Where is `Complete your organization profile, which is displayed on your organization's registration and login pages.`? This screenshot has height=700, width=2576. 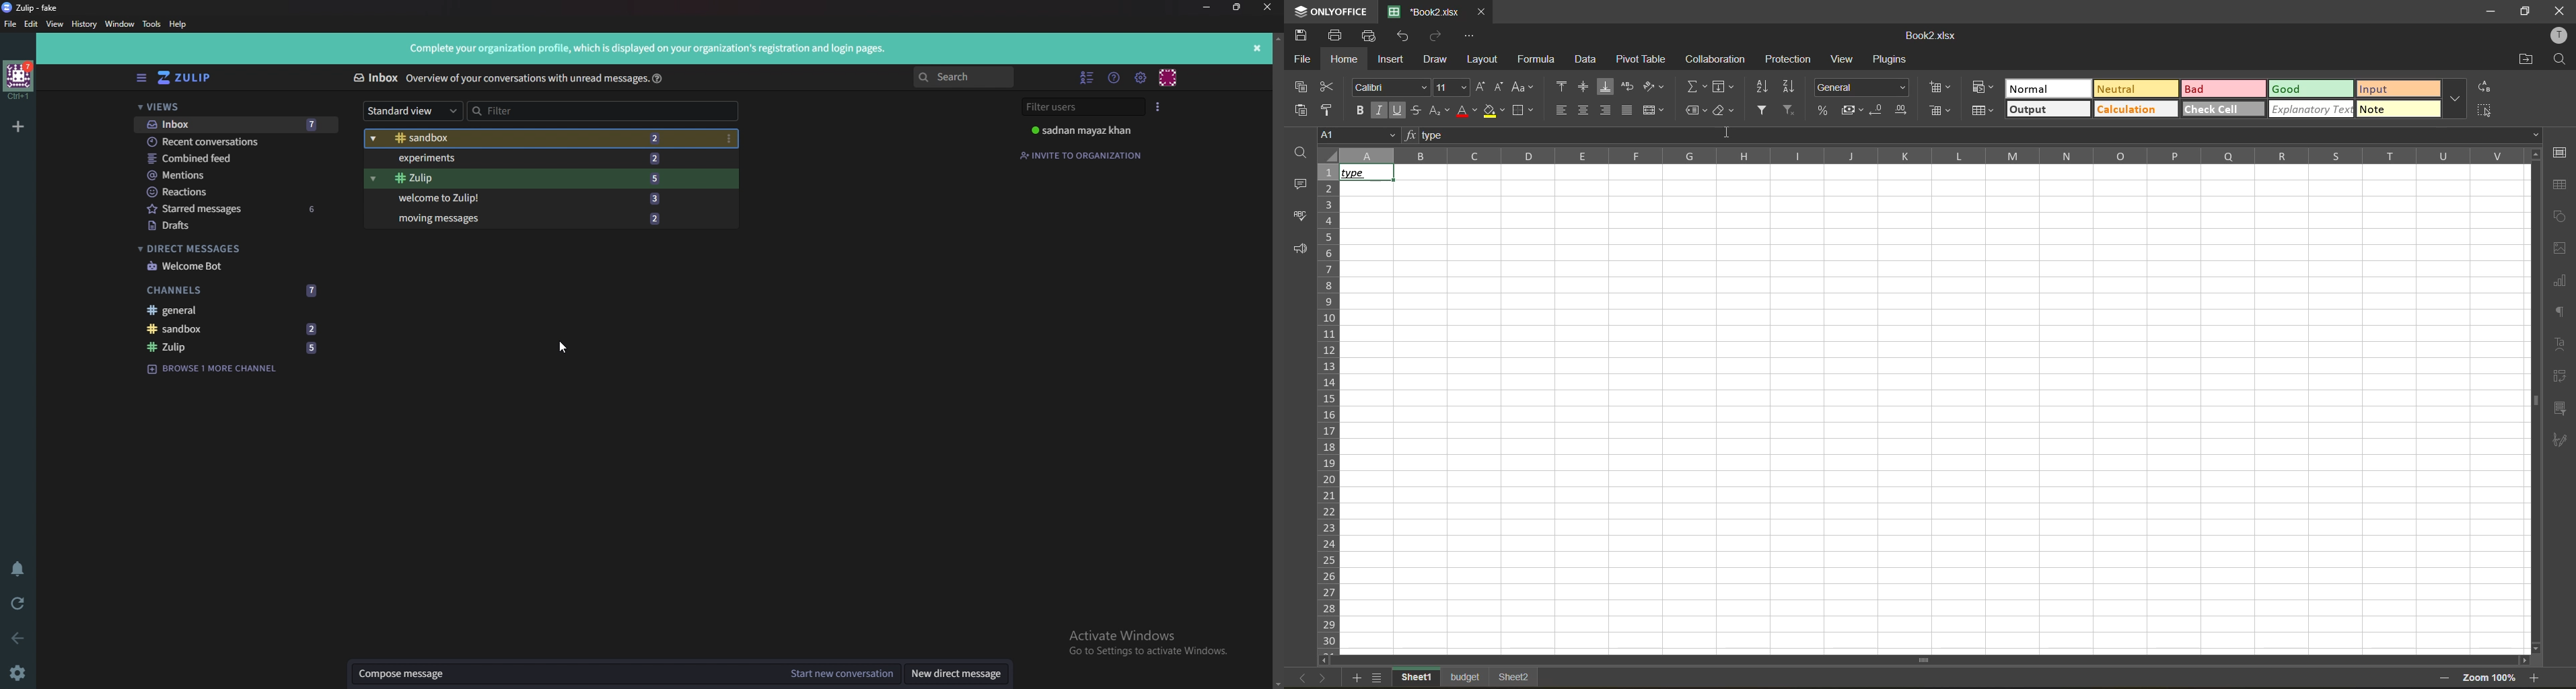
Complete your organization profile, which is displayed on your organization's registration and login pages. is located at coordinates (644, 50).